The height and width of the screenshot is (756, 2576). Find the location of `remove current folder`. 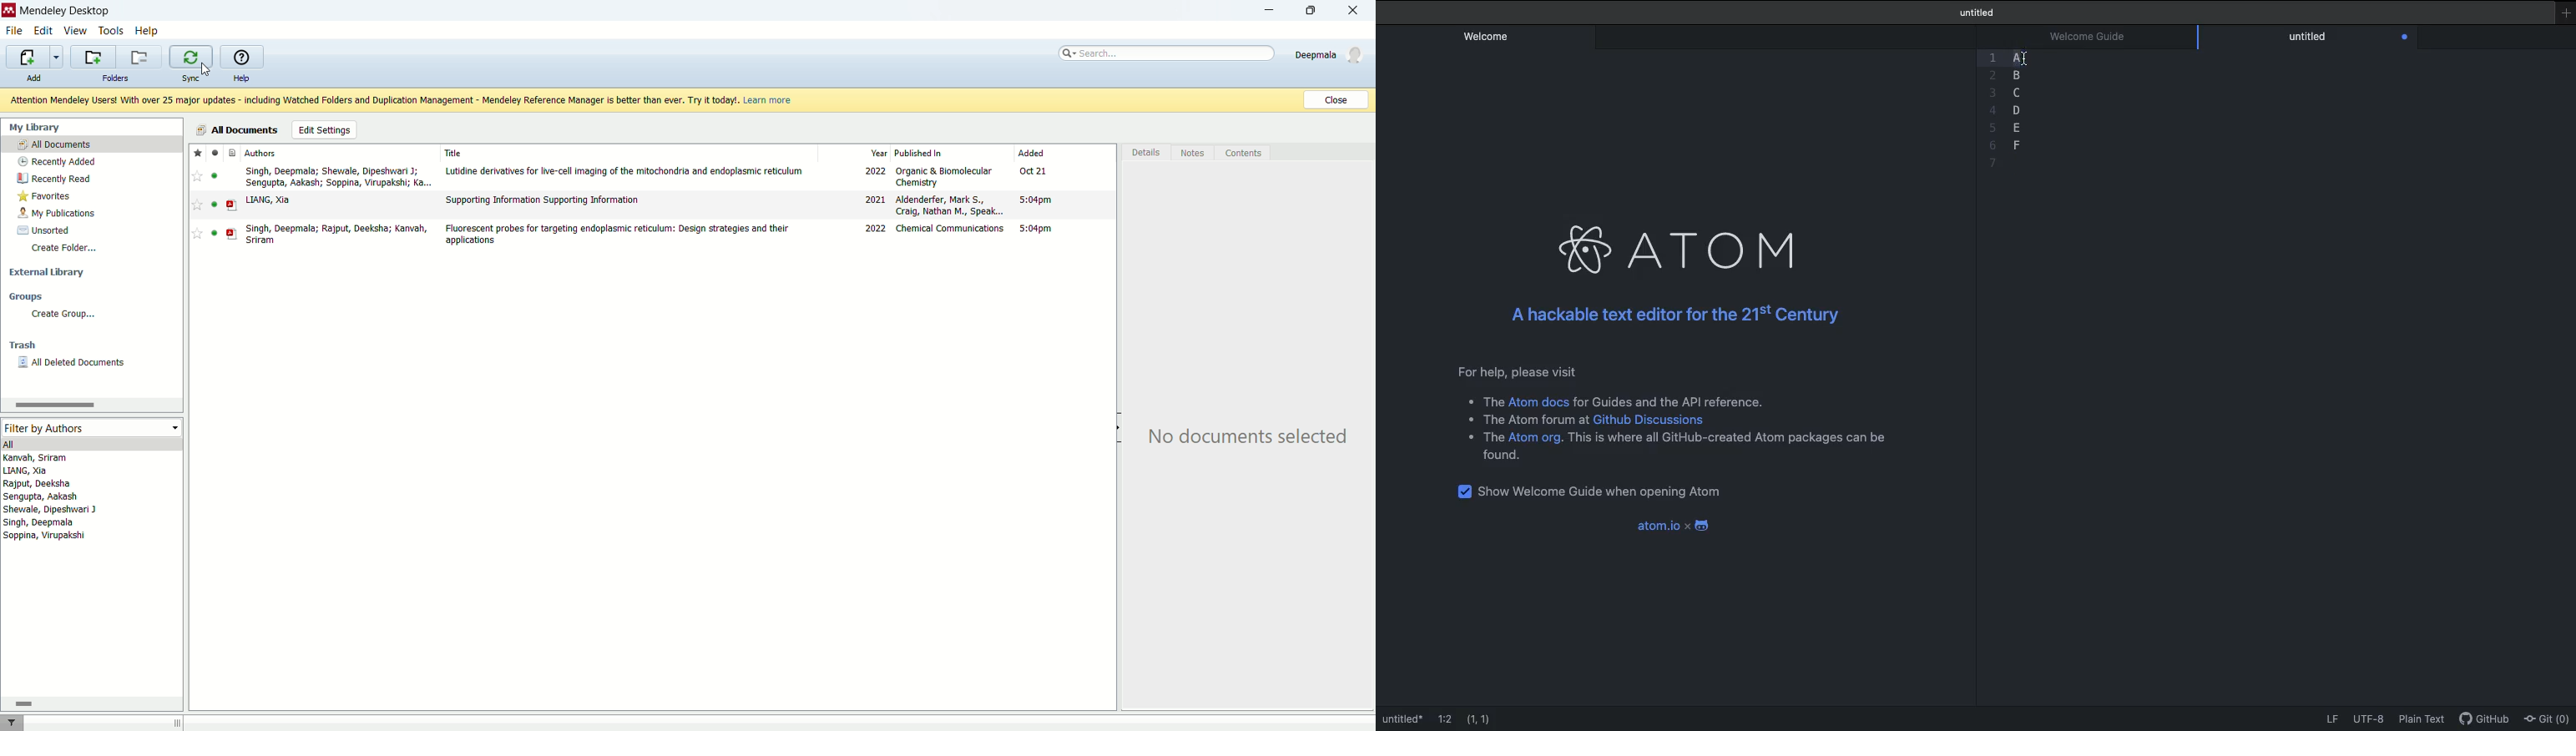

remove current folder is located at coordinates (141, 57).